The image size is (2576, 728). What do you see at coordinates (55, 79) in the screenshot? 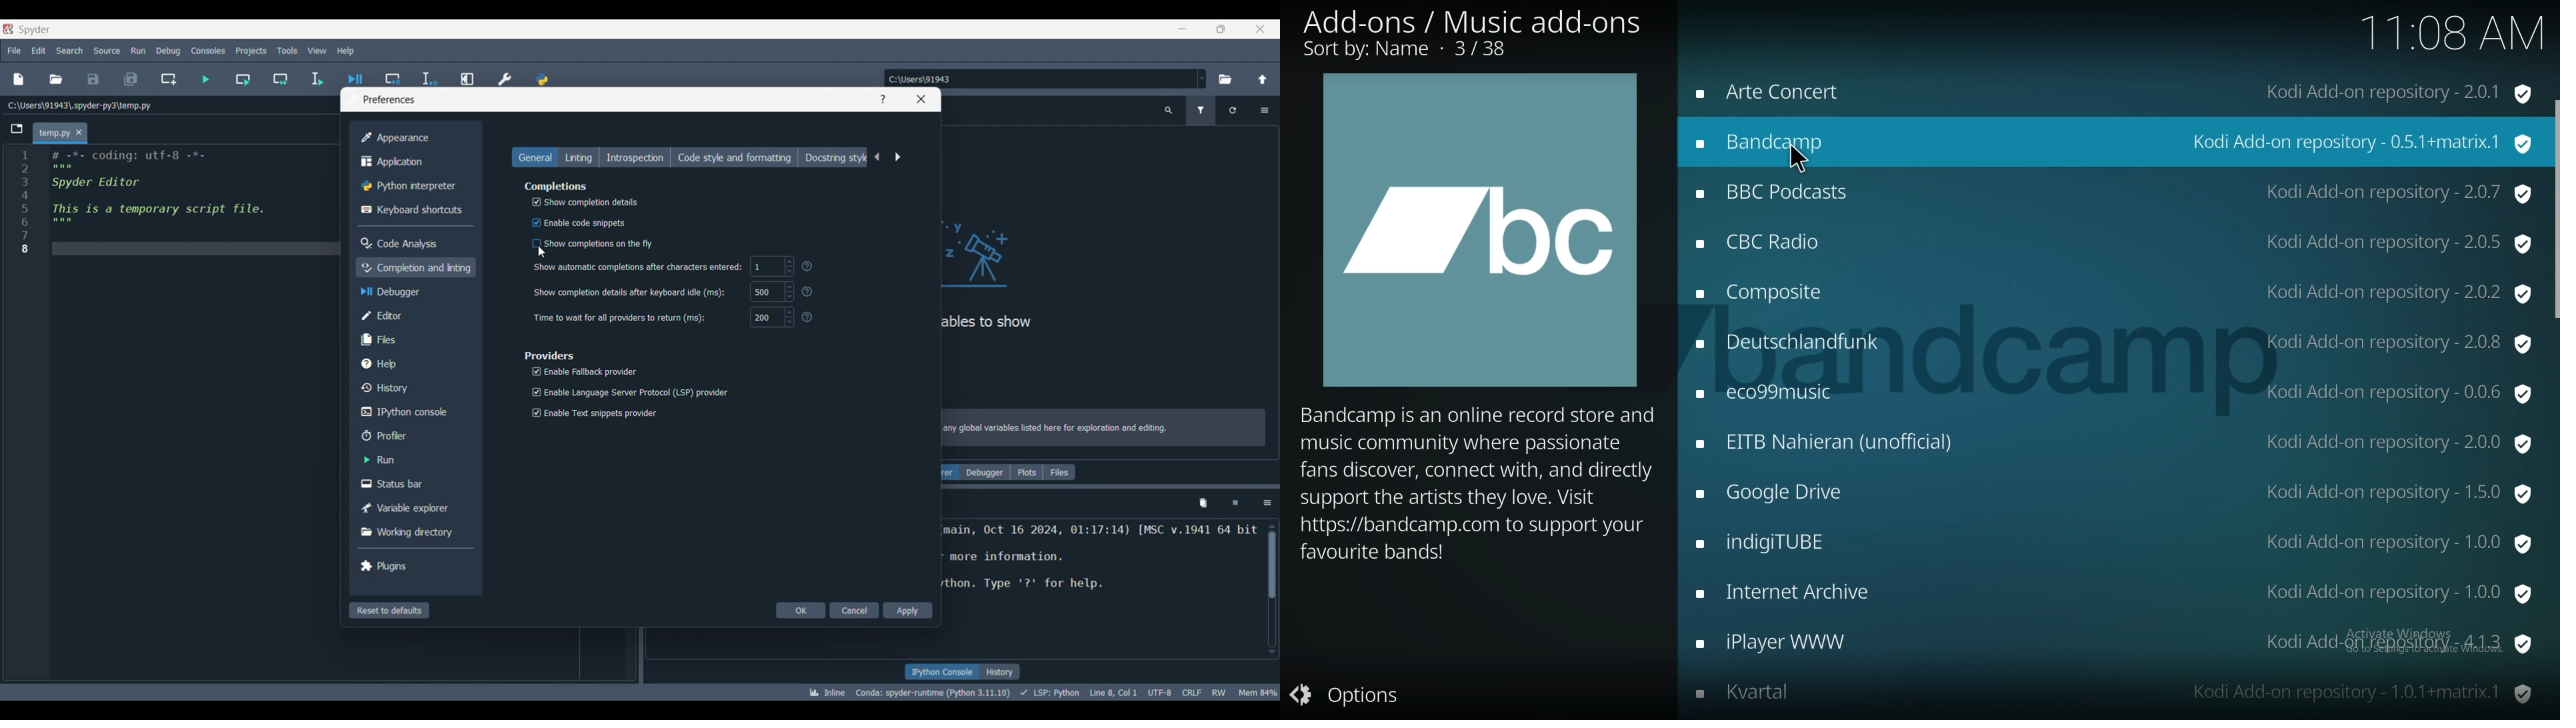
I see `Open file` at bounding box center [55, 79].